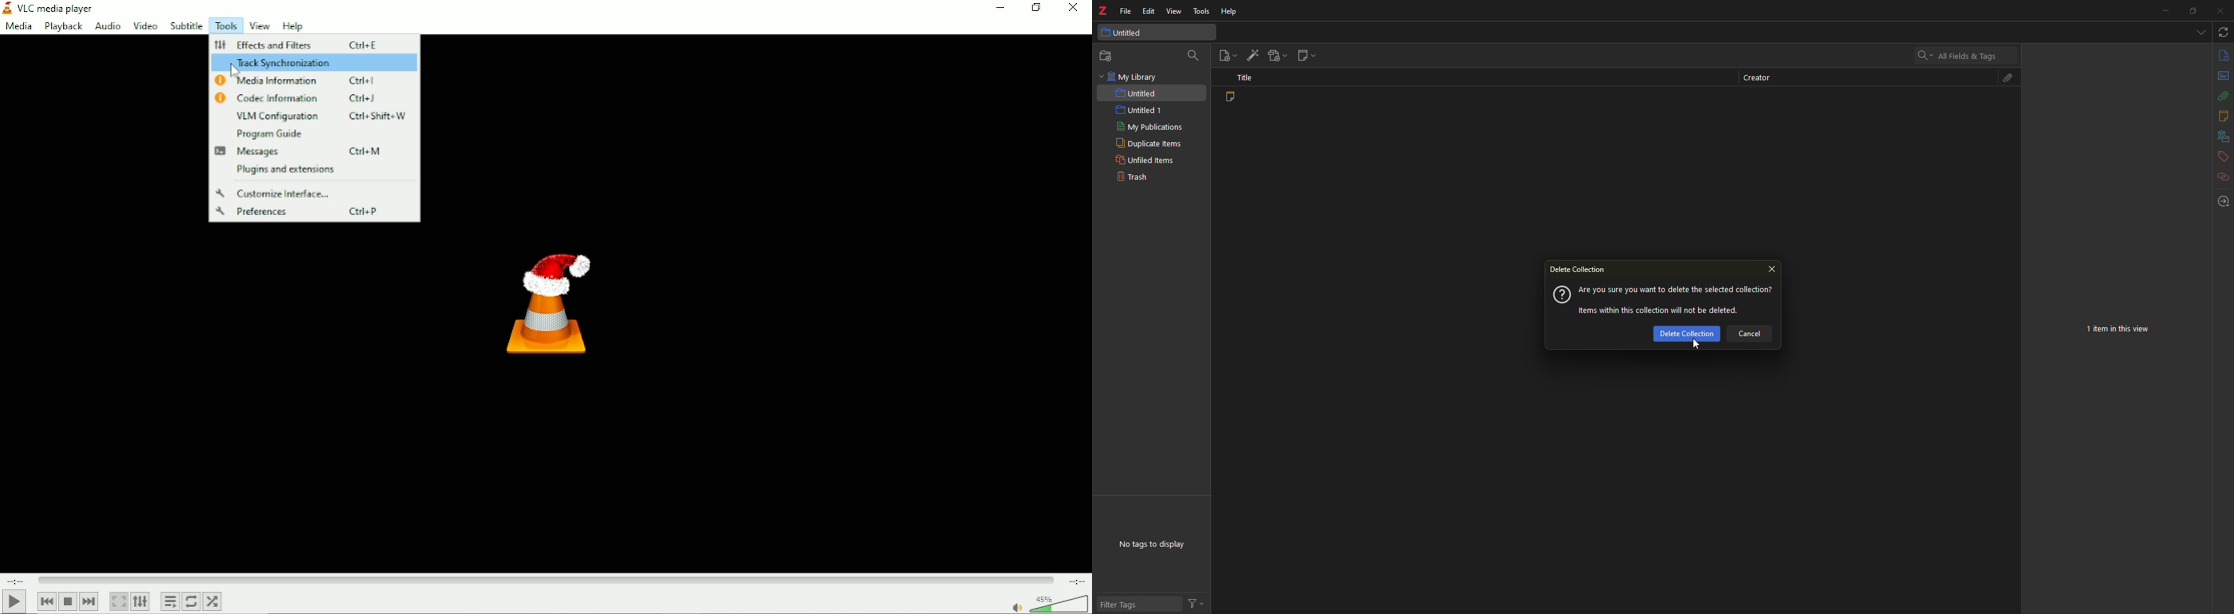  Describe the element at coordinates (2191, 12) in the screenshot. I see `maximize` at that location.